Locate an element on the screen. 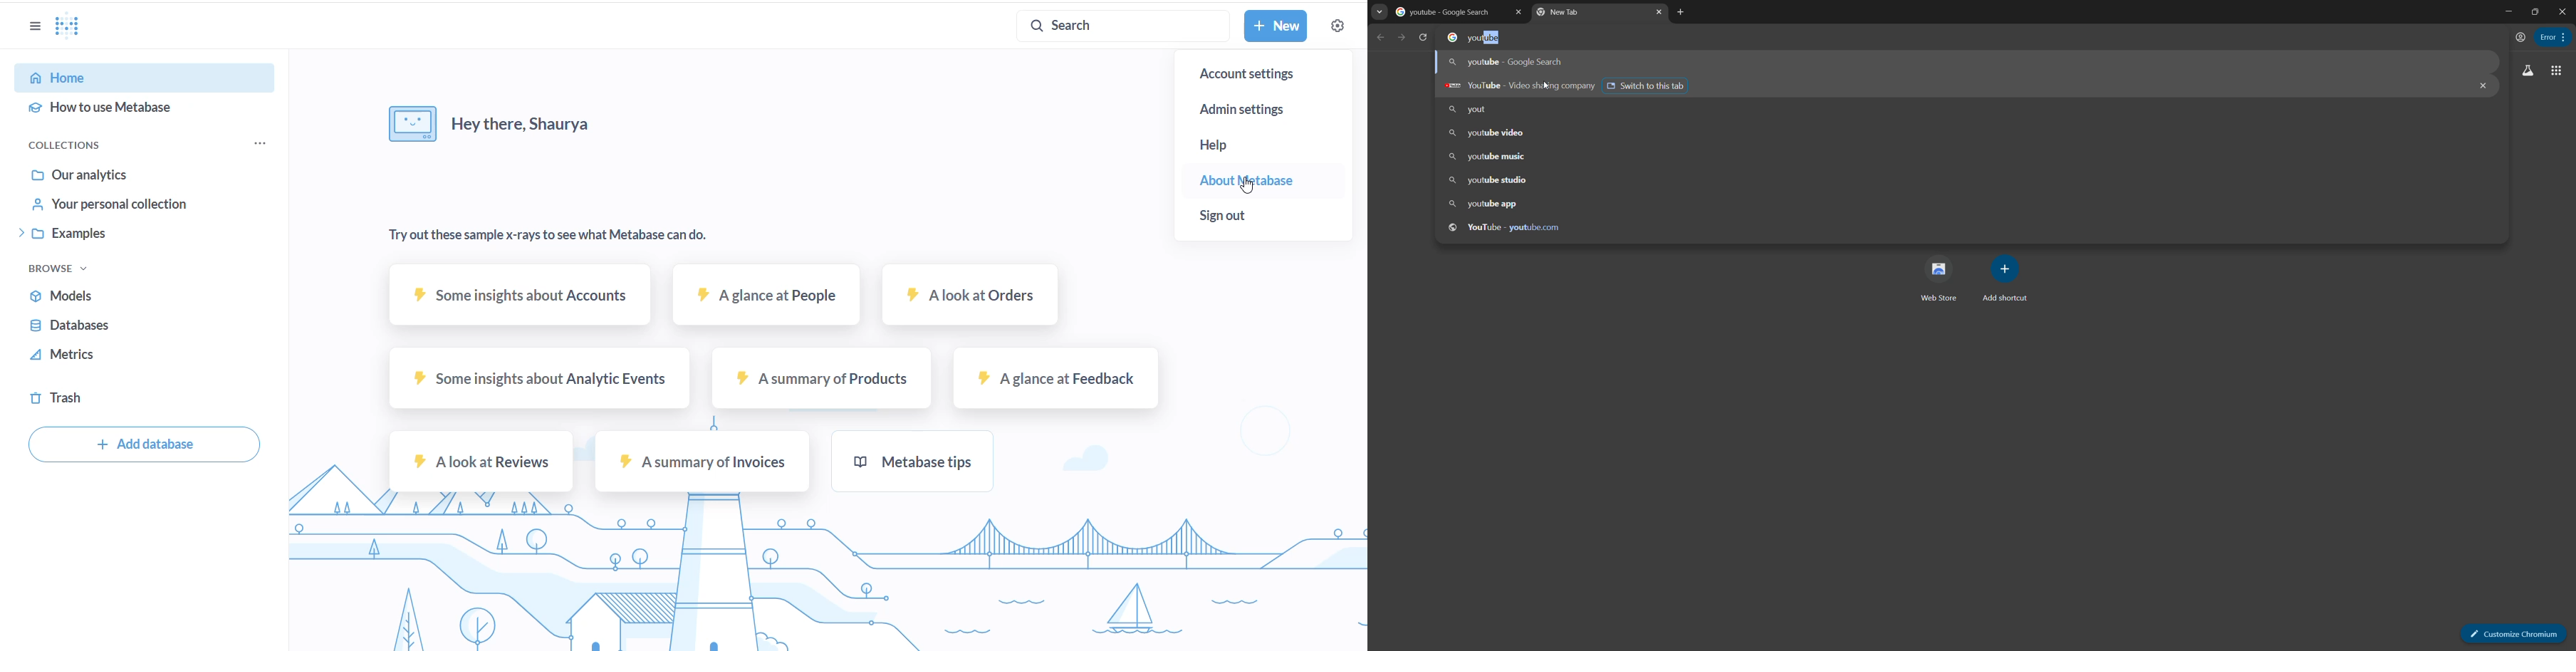  youtube app is located at coordinates (1483, 205).